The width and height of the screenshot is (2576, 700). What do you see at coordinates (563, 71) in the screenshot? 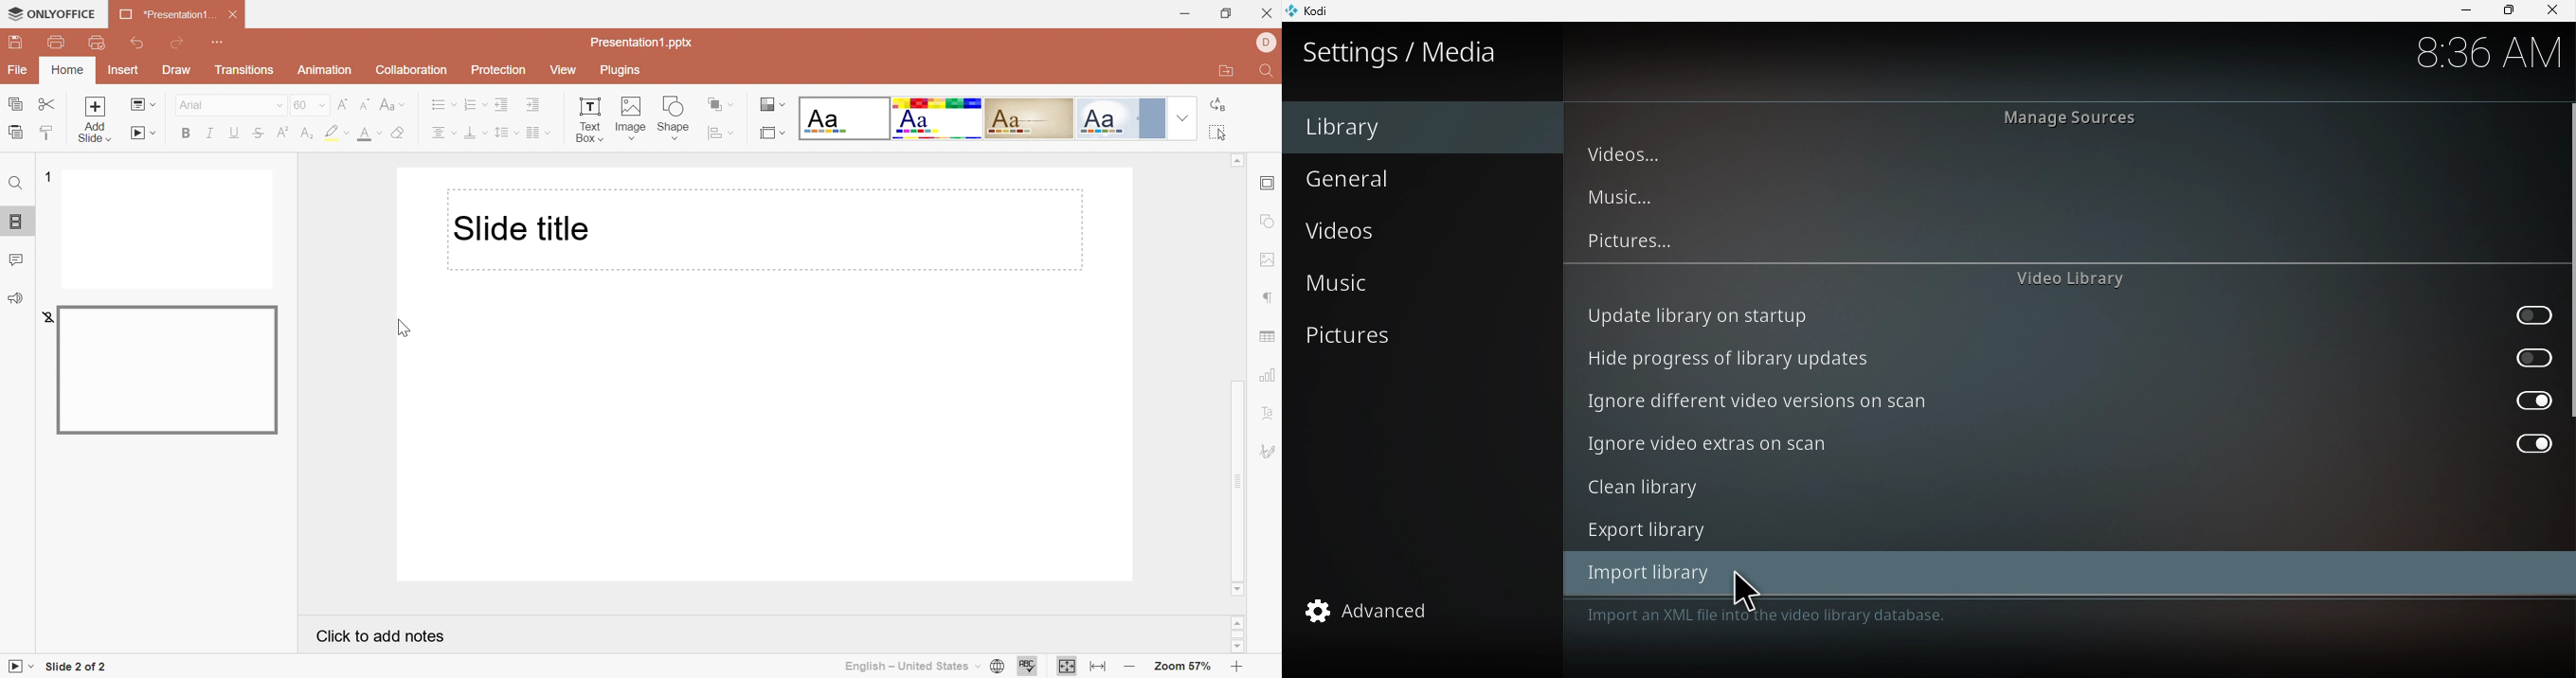
I see `View` at bounding box center [563, 71].